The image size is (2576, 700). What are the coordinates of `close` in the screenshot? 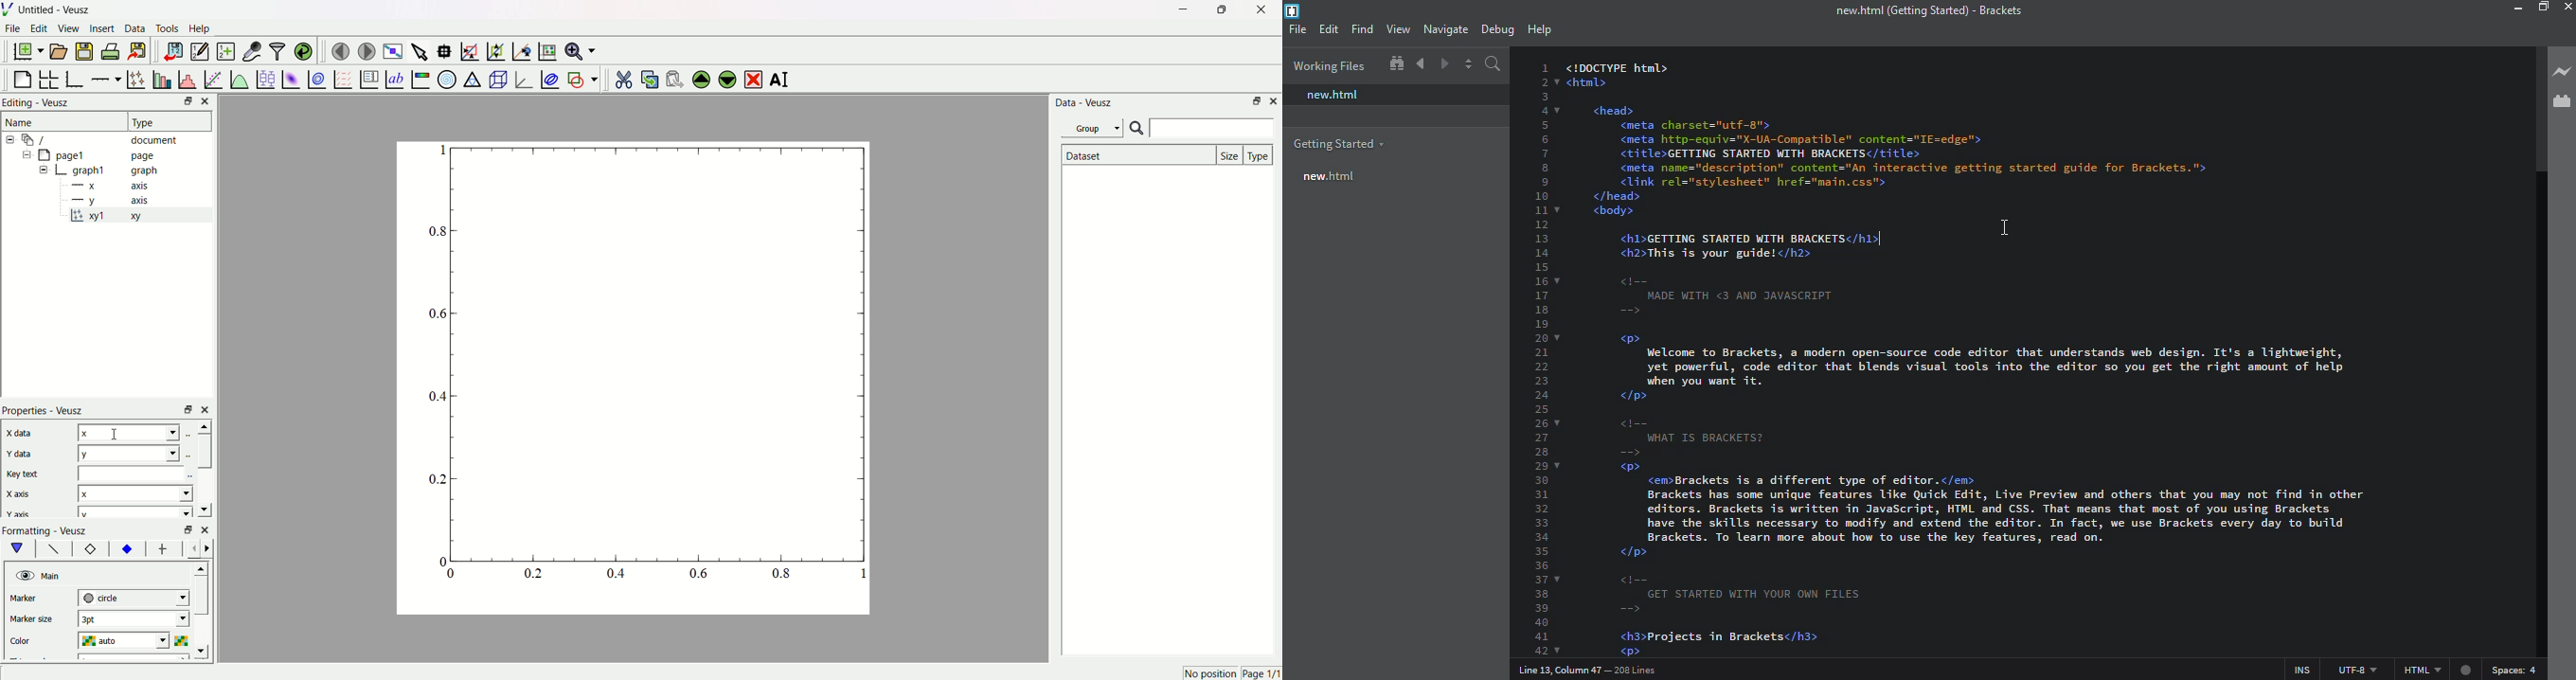 It's located at (2566, 7).